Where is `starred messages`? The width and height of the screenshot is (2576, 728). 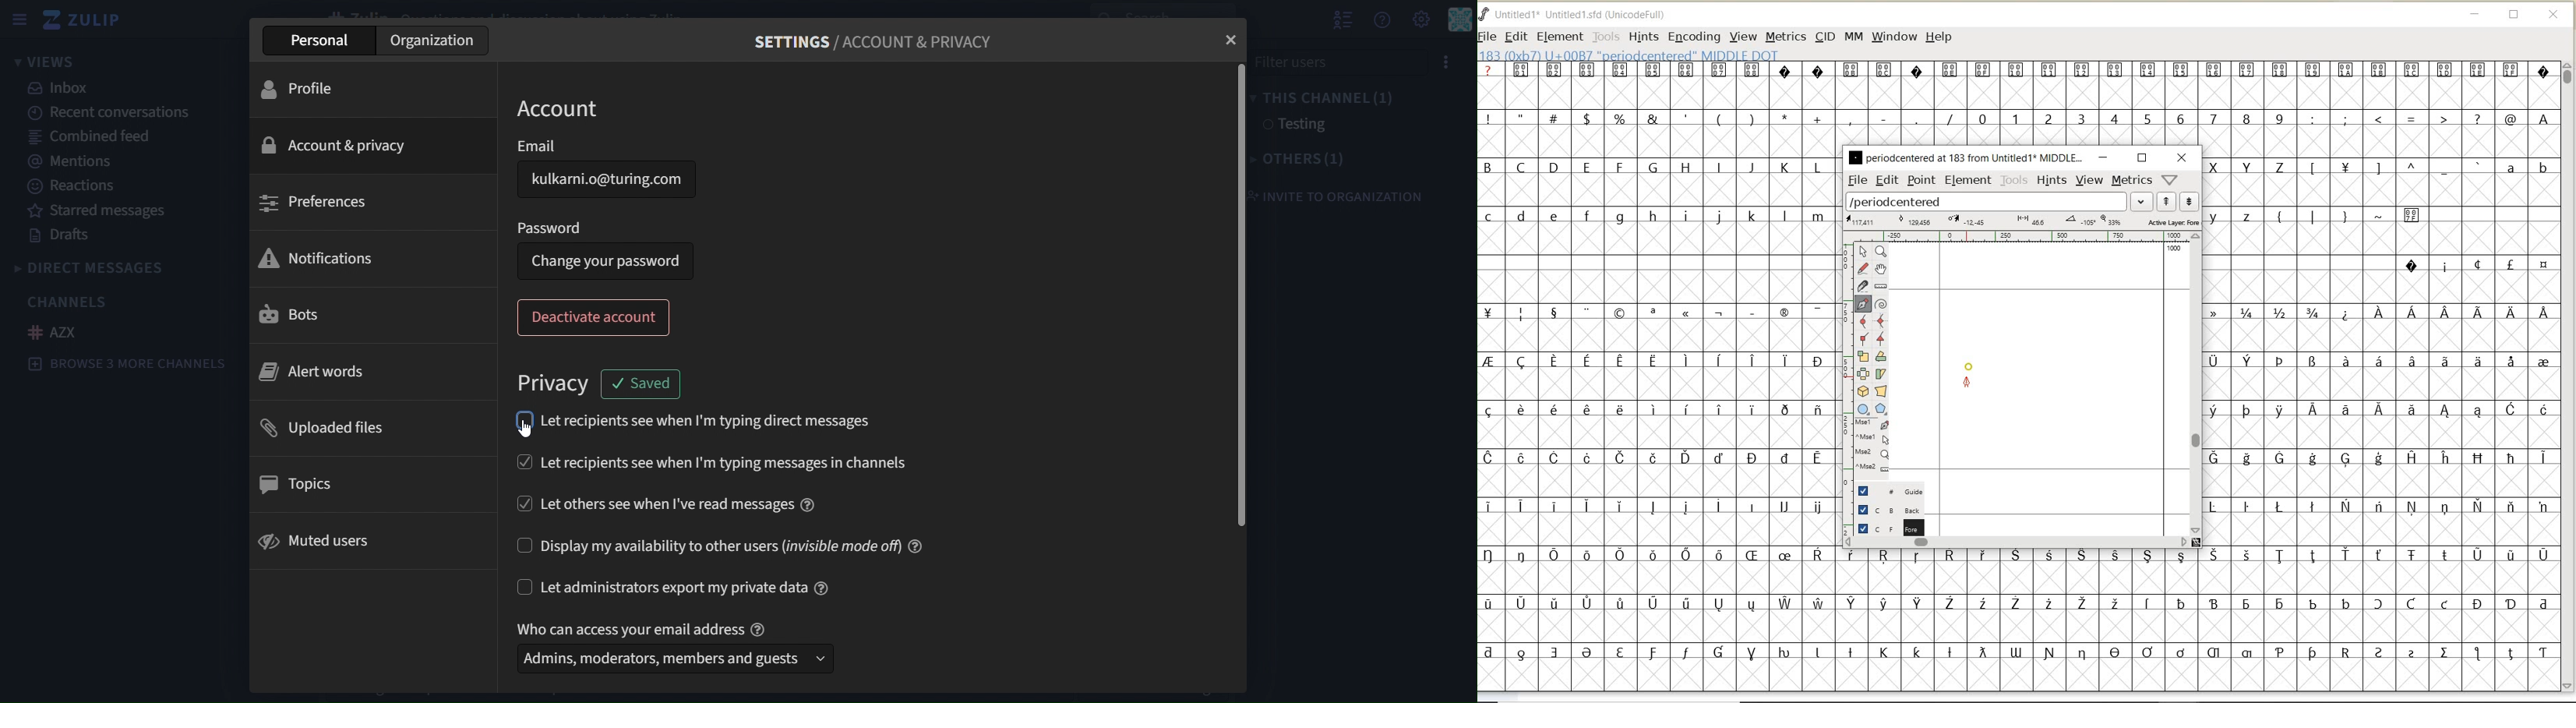 starred messages is located at coordinates (115, 211).